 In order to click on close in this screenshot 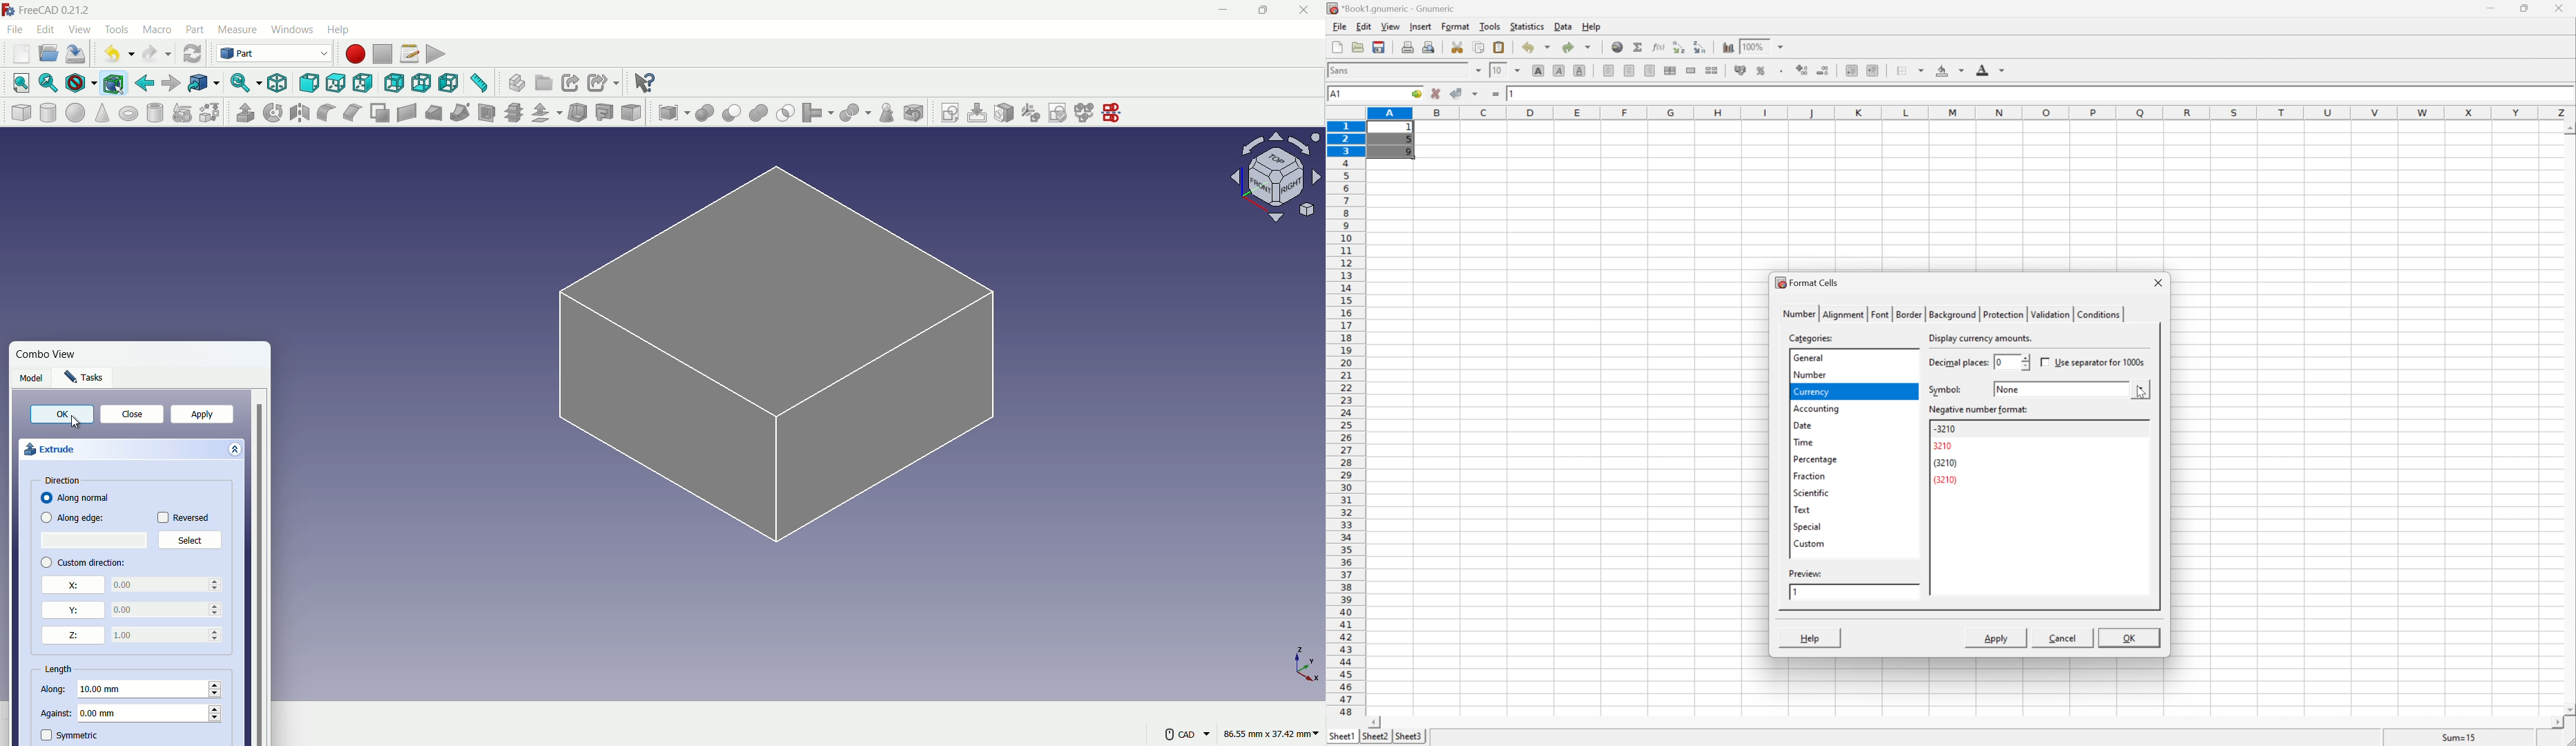, I will do `click(2158, 283)`.